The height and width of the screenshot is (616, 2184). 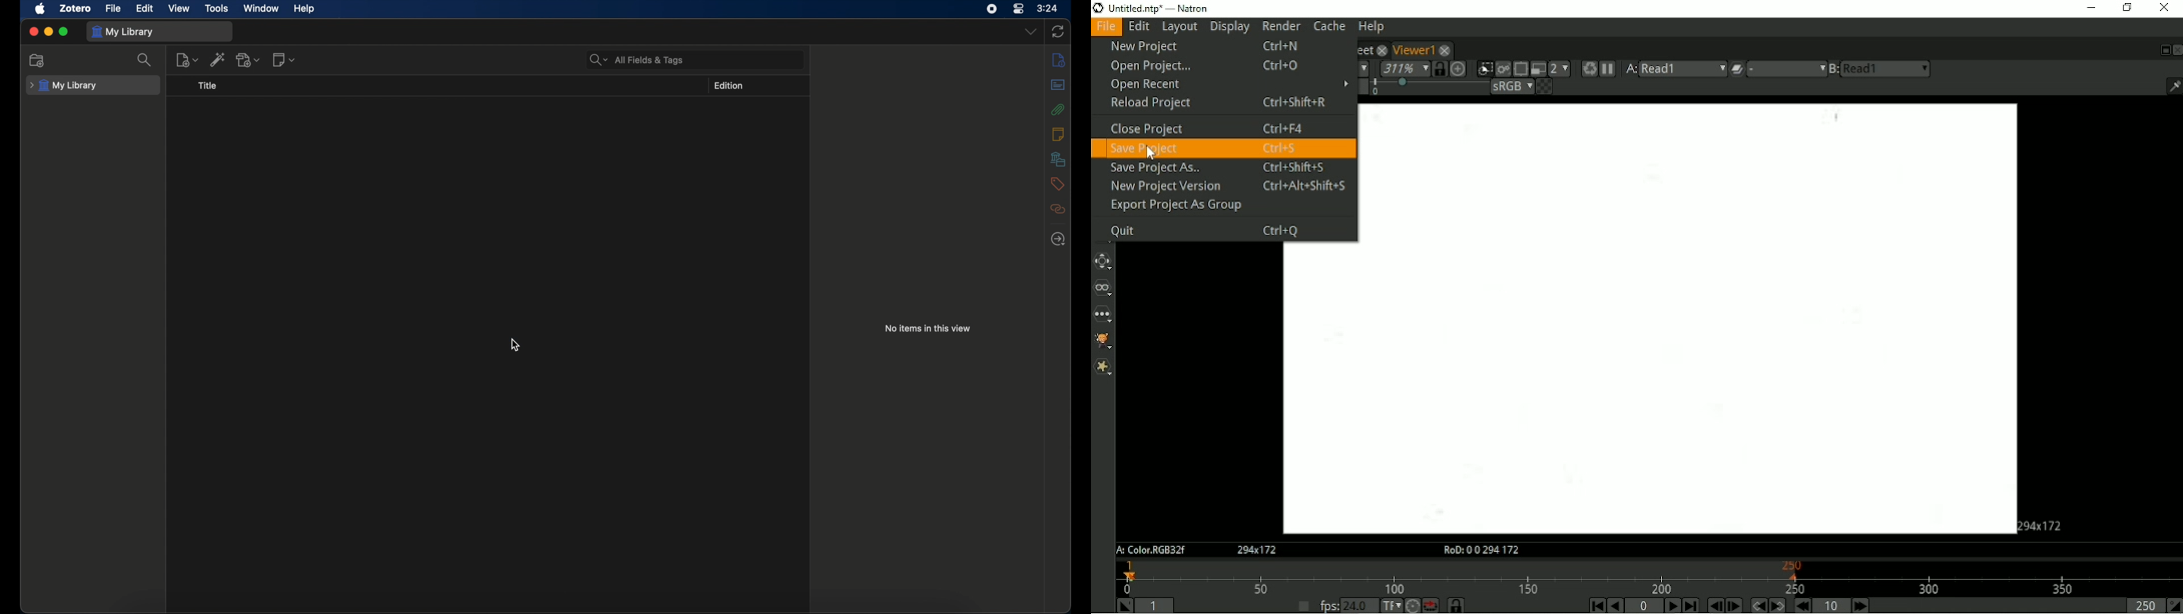 What do you see at coordinates (1058, 159) in the screenshot?
I see `libraries` at bounding box center [1058, 159].